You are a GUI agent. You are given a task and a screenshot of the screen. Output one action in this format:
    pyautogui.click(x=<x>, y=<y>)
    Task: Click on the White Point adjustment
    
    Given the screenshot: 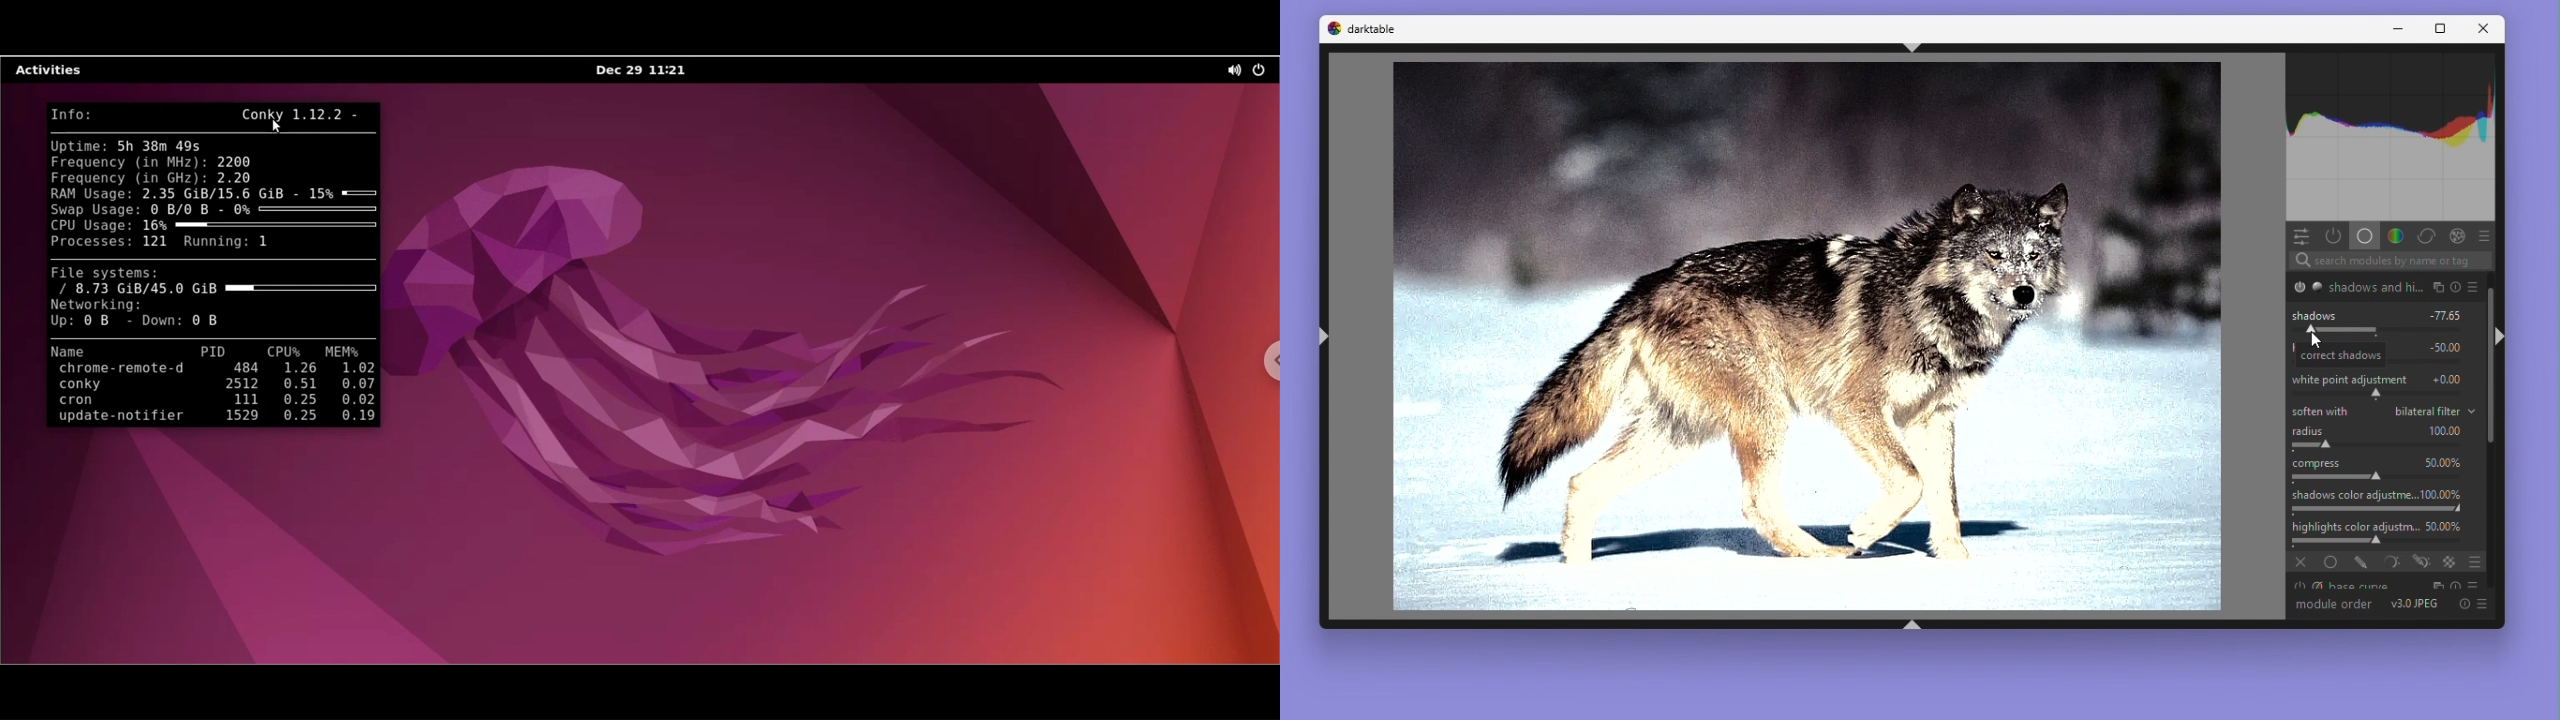 What is the action you would take?
    pyautogui.click(x=2348, y=379)
    